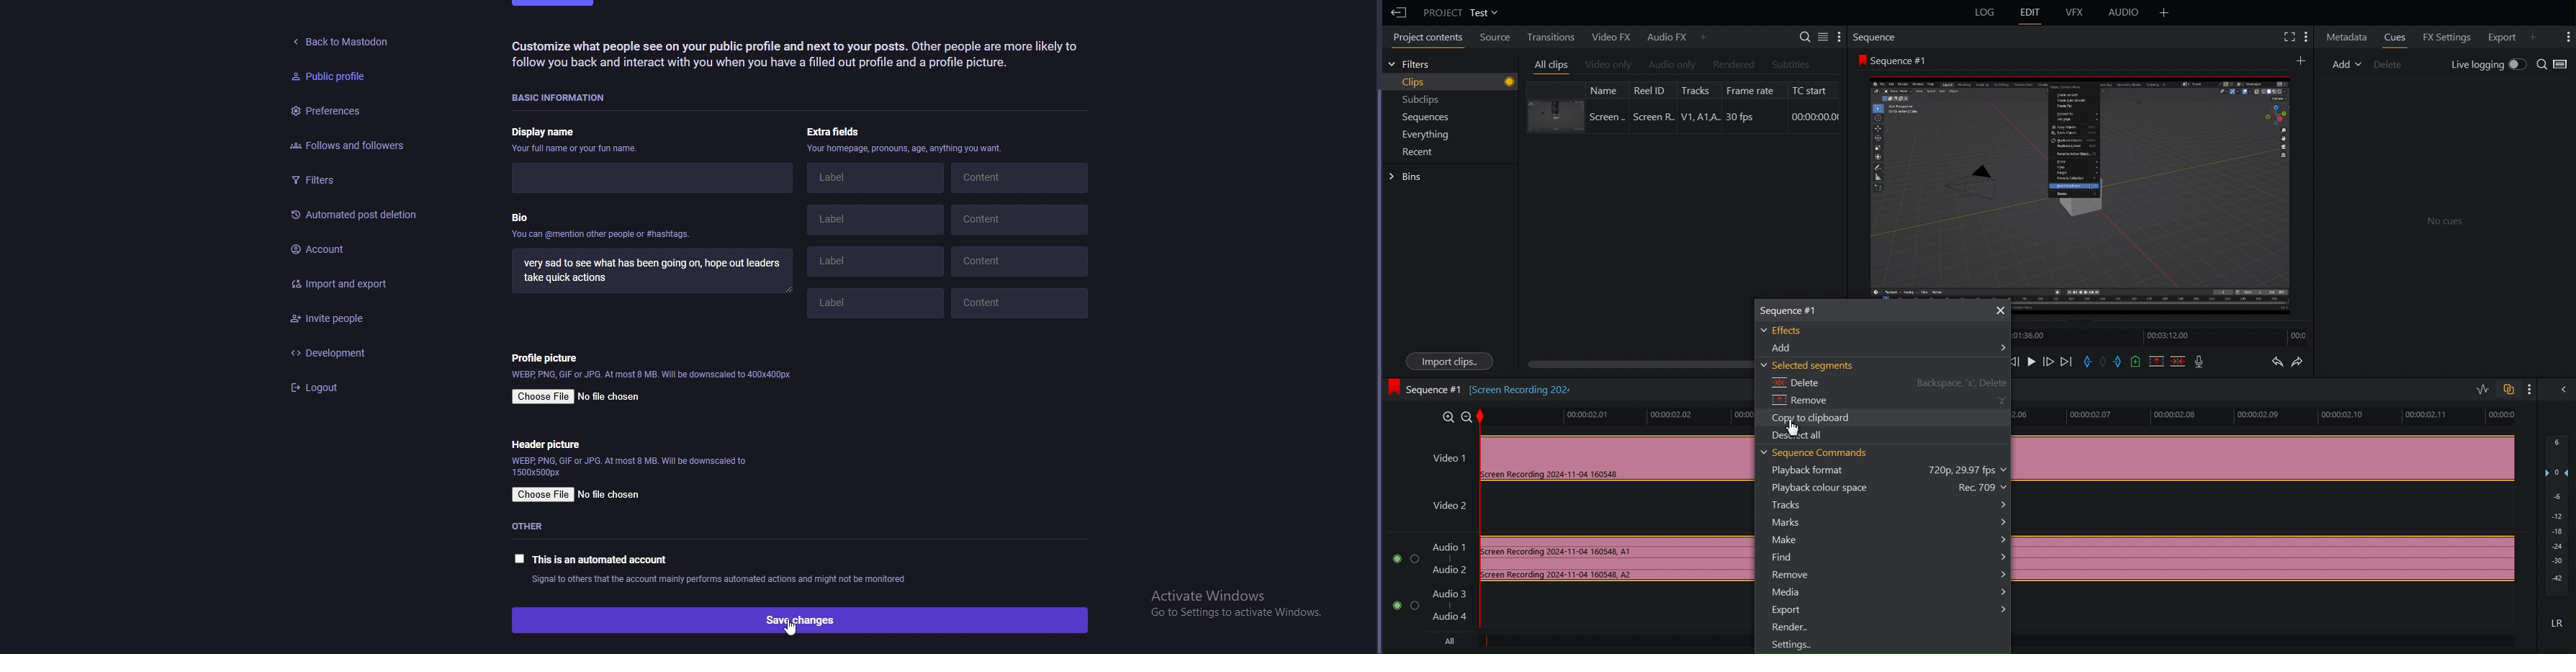 This screenshot has height=672, width=2576. I want to click on choose file, so click(543, 496).